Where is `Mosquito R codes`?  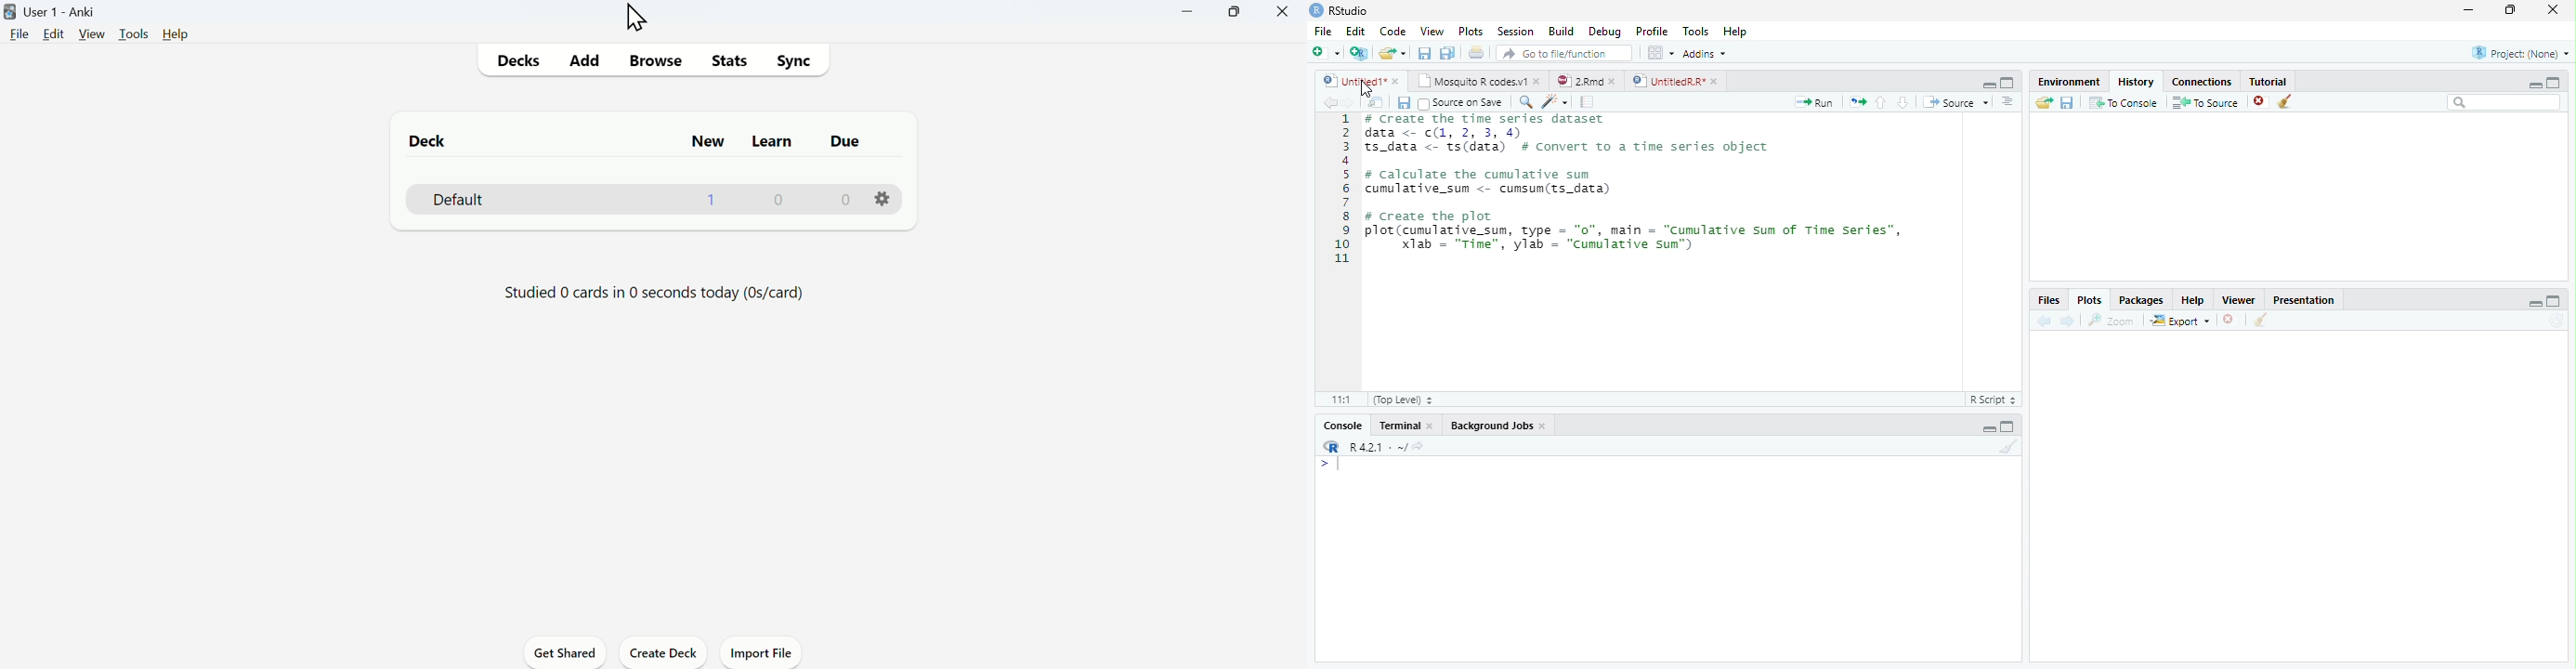 Mosquito R codes is located at coordinates (1481, 80).